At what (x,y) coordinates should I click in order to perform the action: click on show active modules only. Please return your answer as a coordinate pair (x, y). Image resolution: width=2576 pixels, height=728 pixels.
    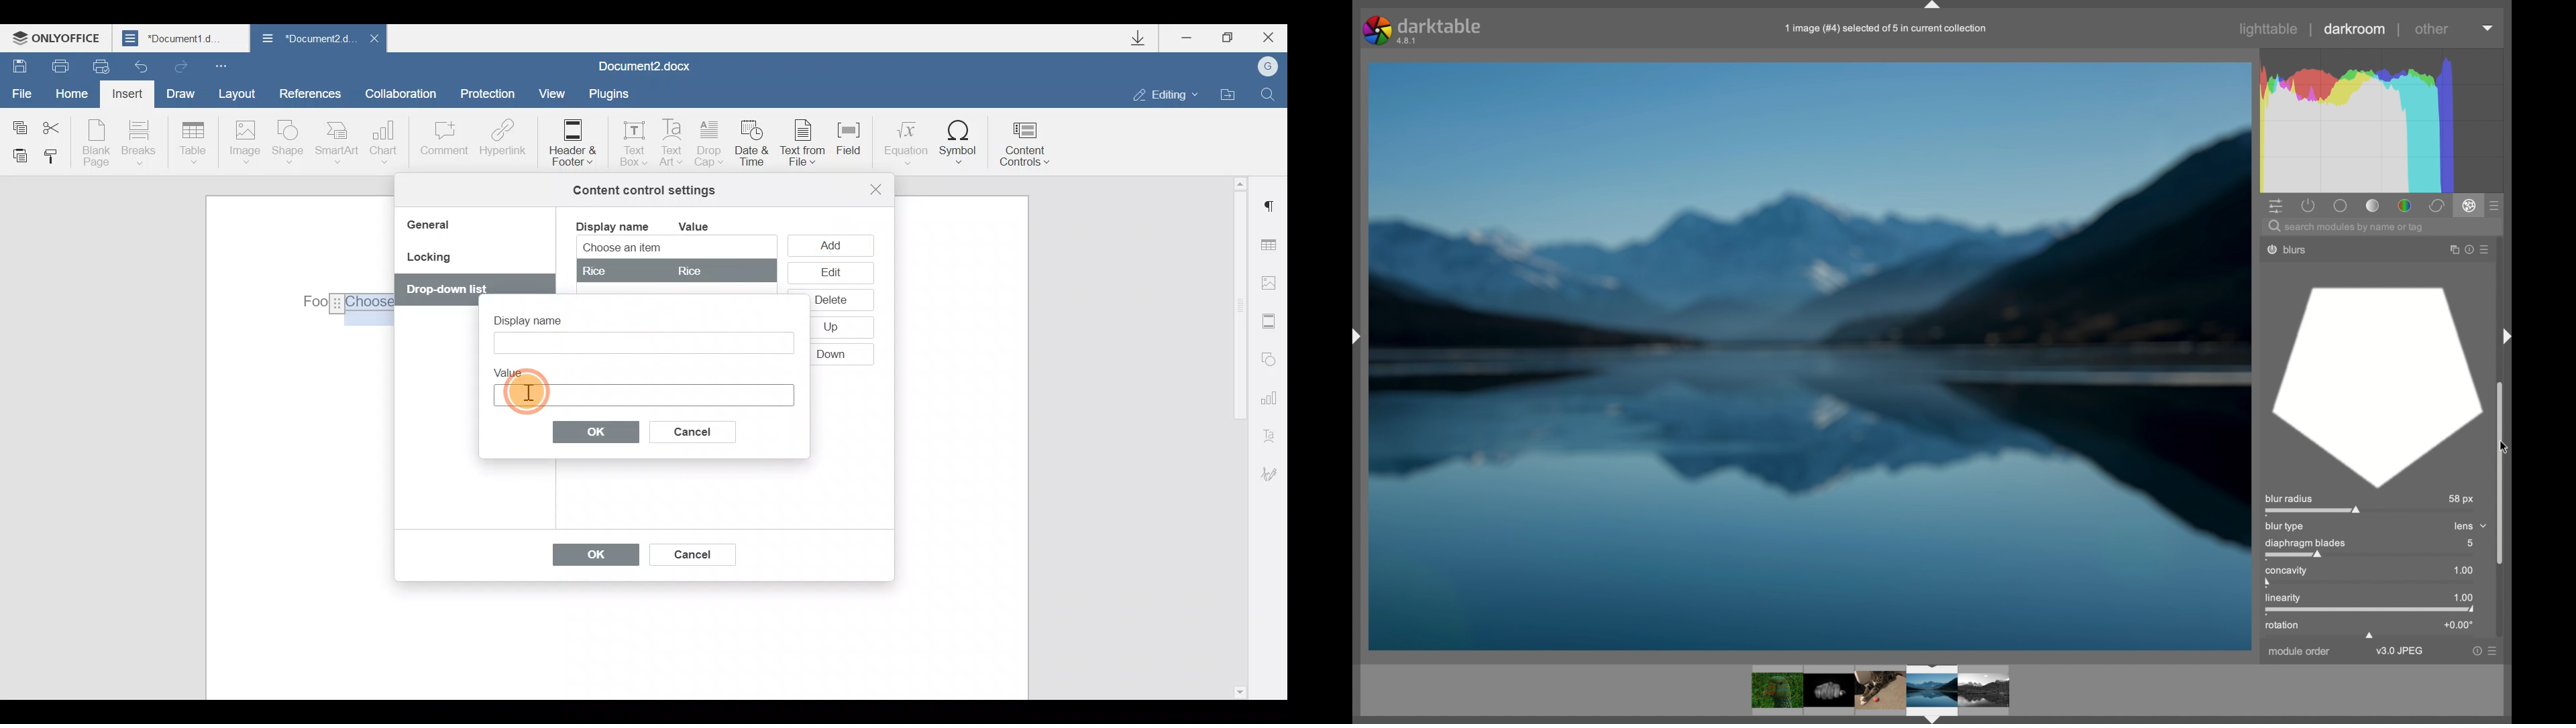
    Looking at the image, I should click on (2308, 205).